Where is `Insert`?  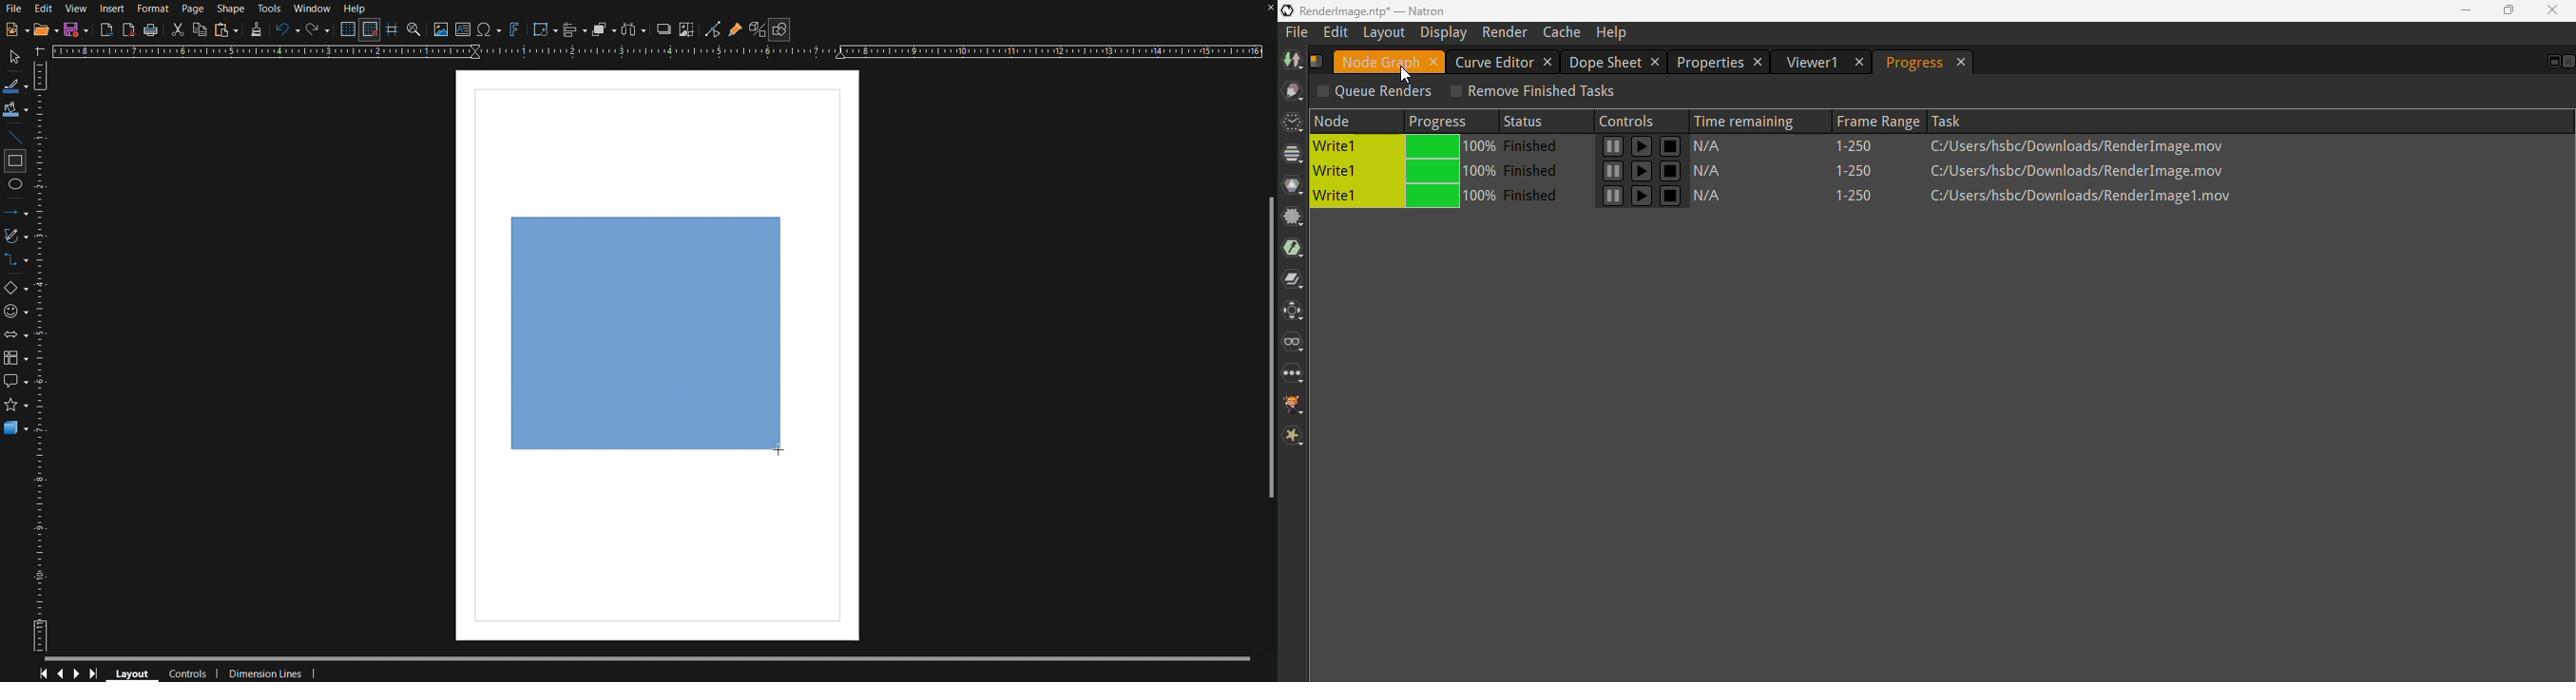 Insert is located at coordinates (111, 9).